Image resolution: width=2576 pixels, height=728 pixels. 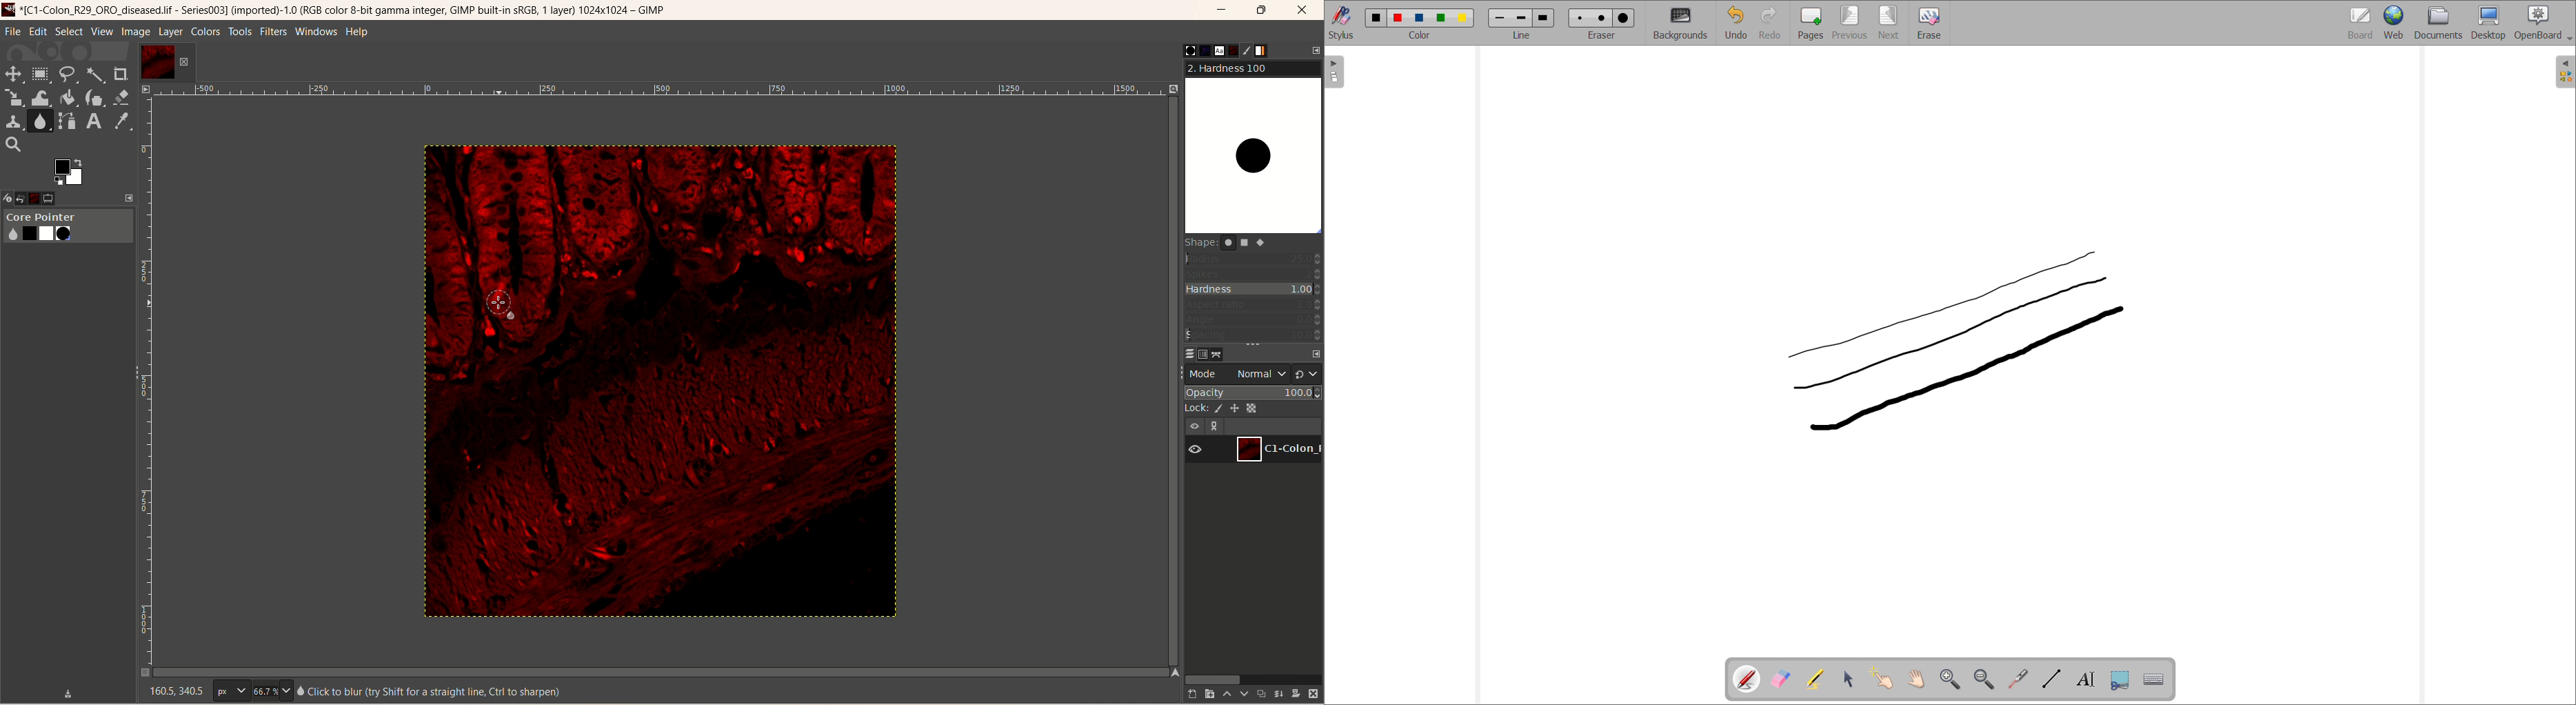 What do you see at coordinates (1221, 406) in the screenshot?
I see `lock pixel` at bounding box center [1221, 406].